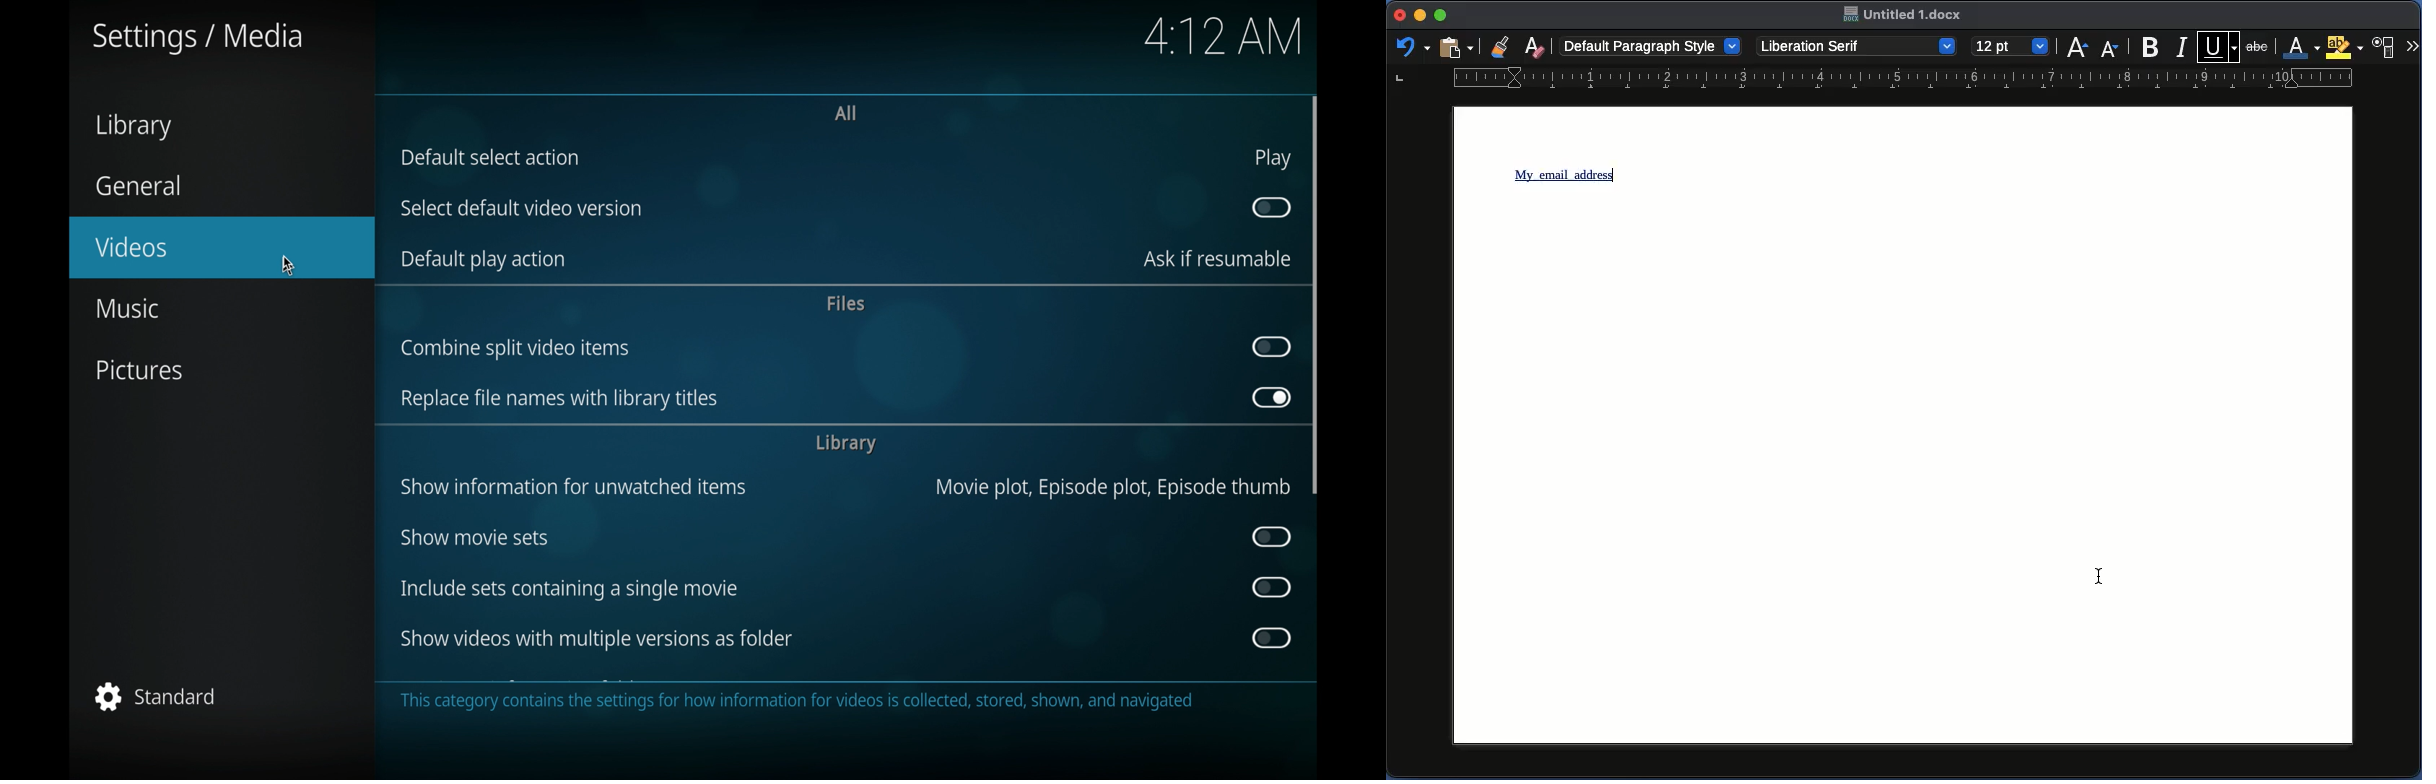 The height and width of the screenshot is (784, 2436). I want to click on library, so click(846, 444).